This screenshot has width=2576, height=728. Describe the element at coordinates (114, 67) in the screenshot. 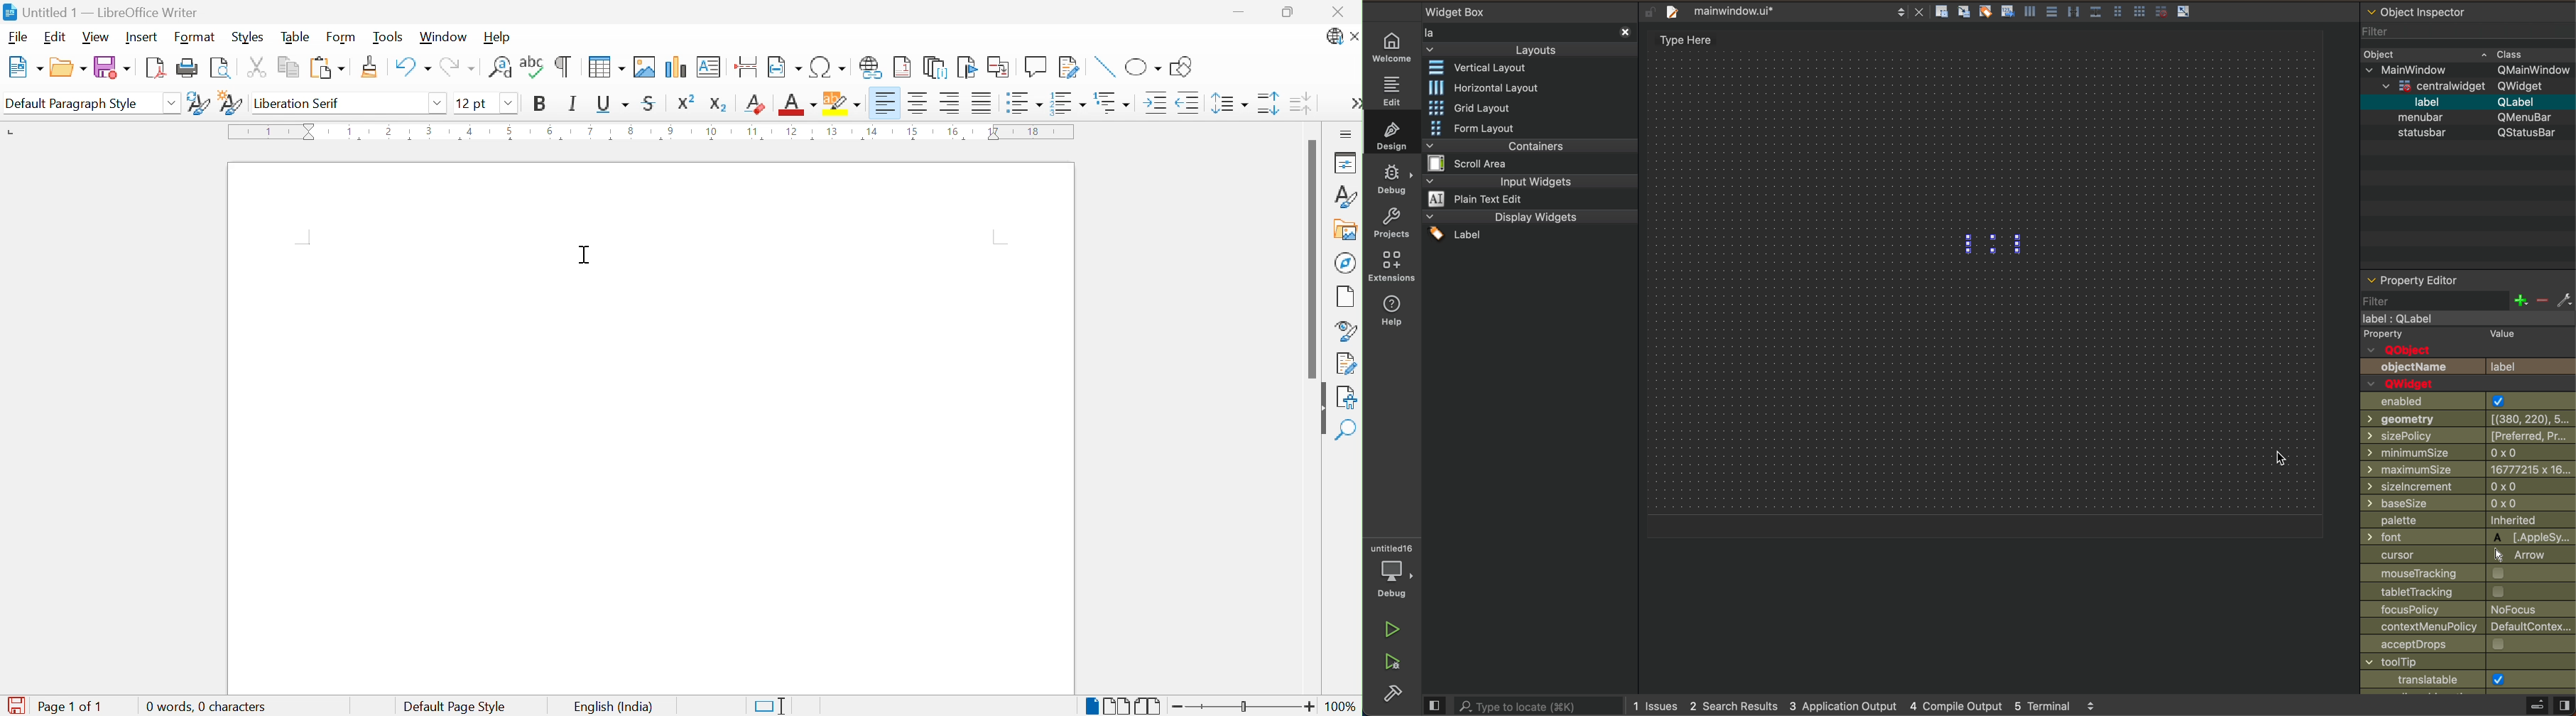

I see `Save` at that location.